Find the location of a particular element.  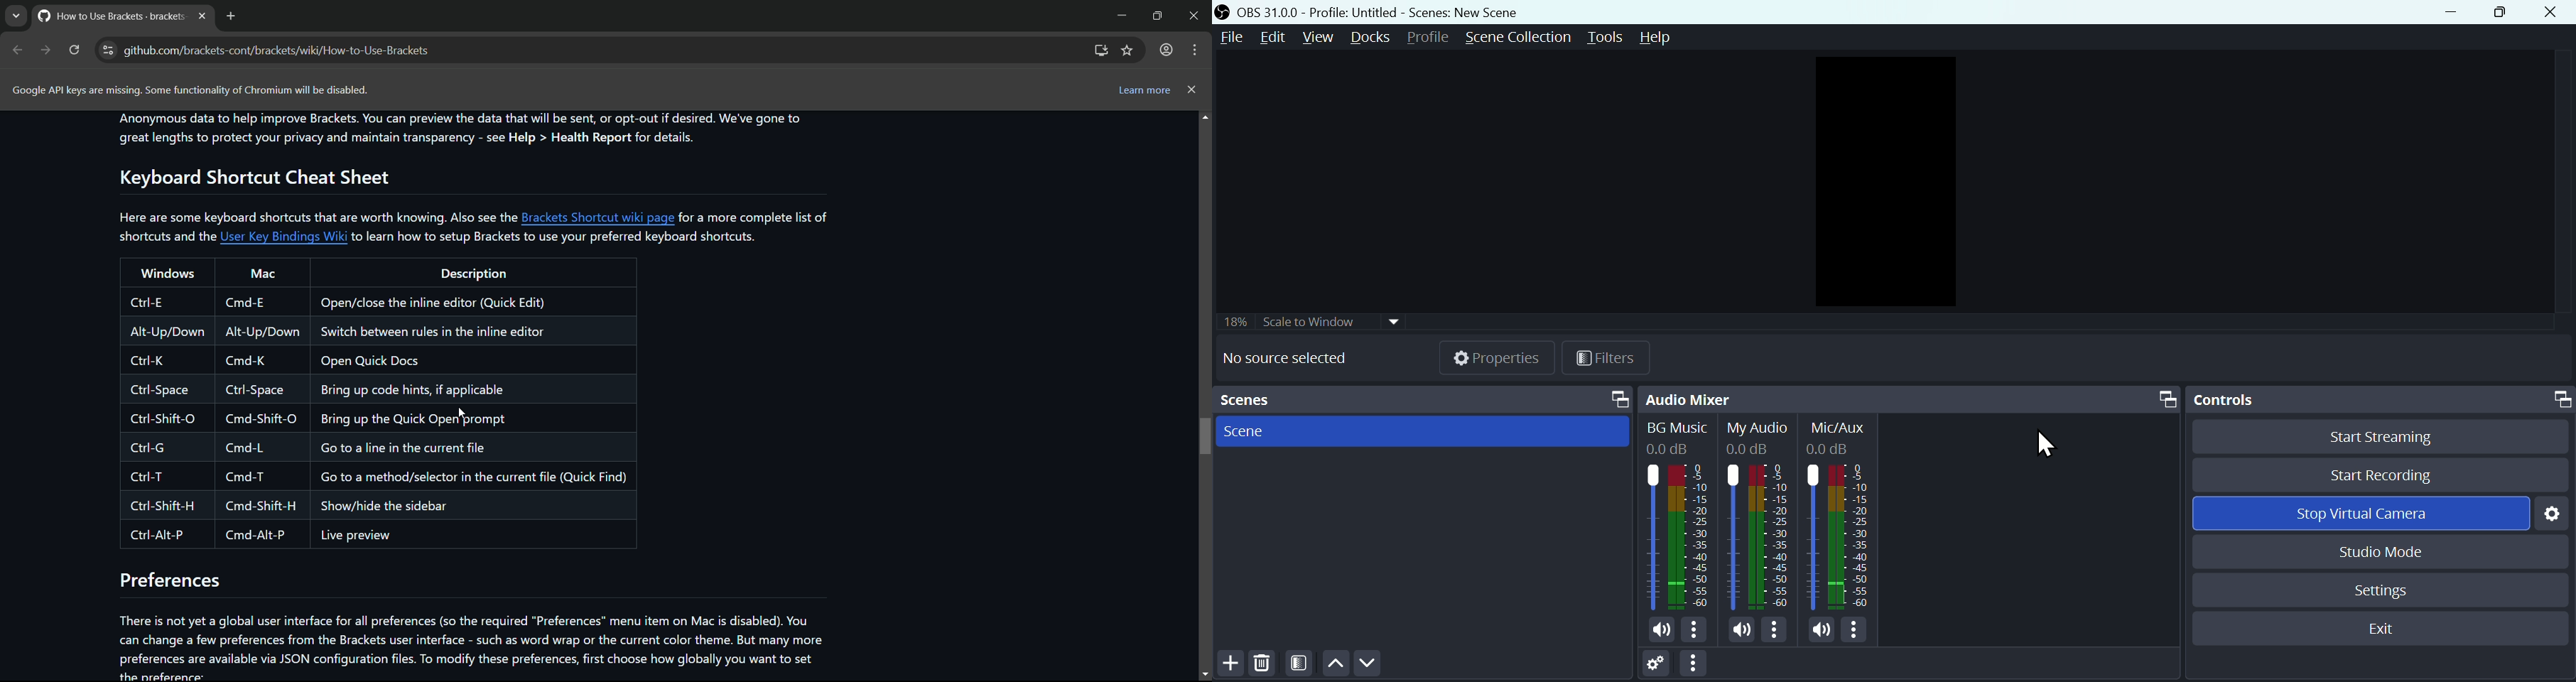

profile is located at coordinates (1165, 51).